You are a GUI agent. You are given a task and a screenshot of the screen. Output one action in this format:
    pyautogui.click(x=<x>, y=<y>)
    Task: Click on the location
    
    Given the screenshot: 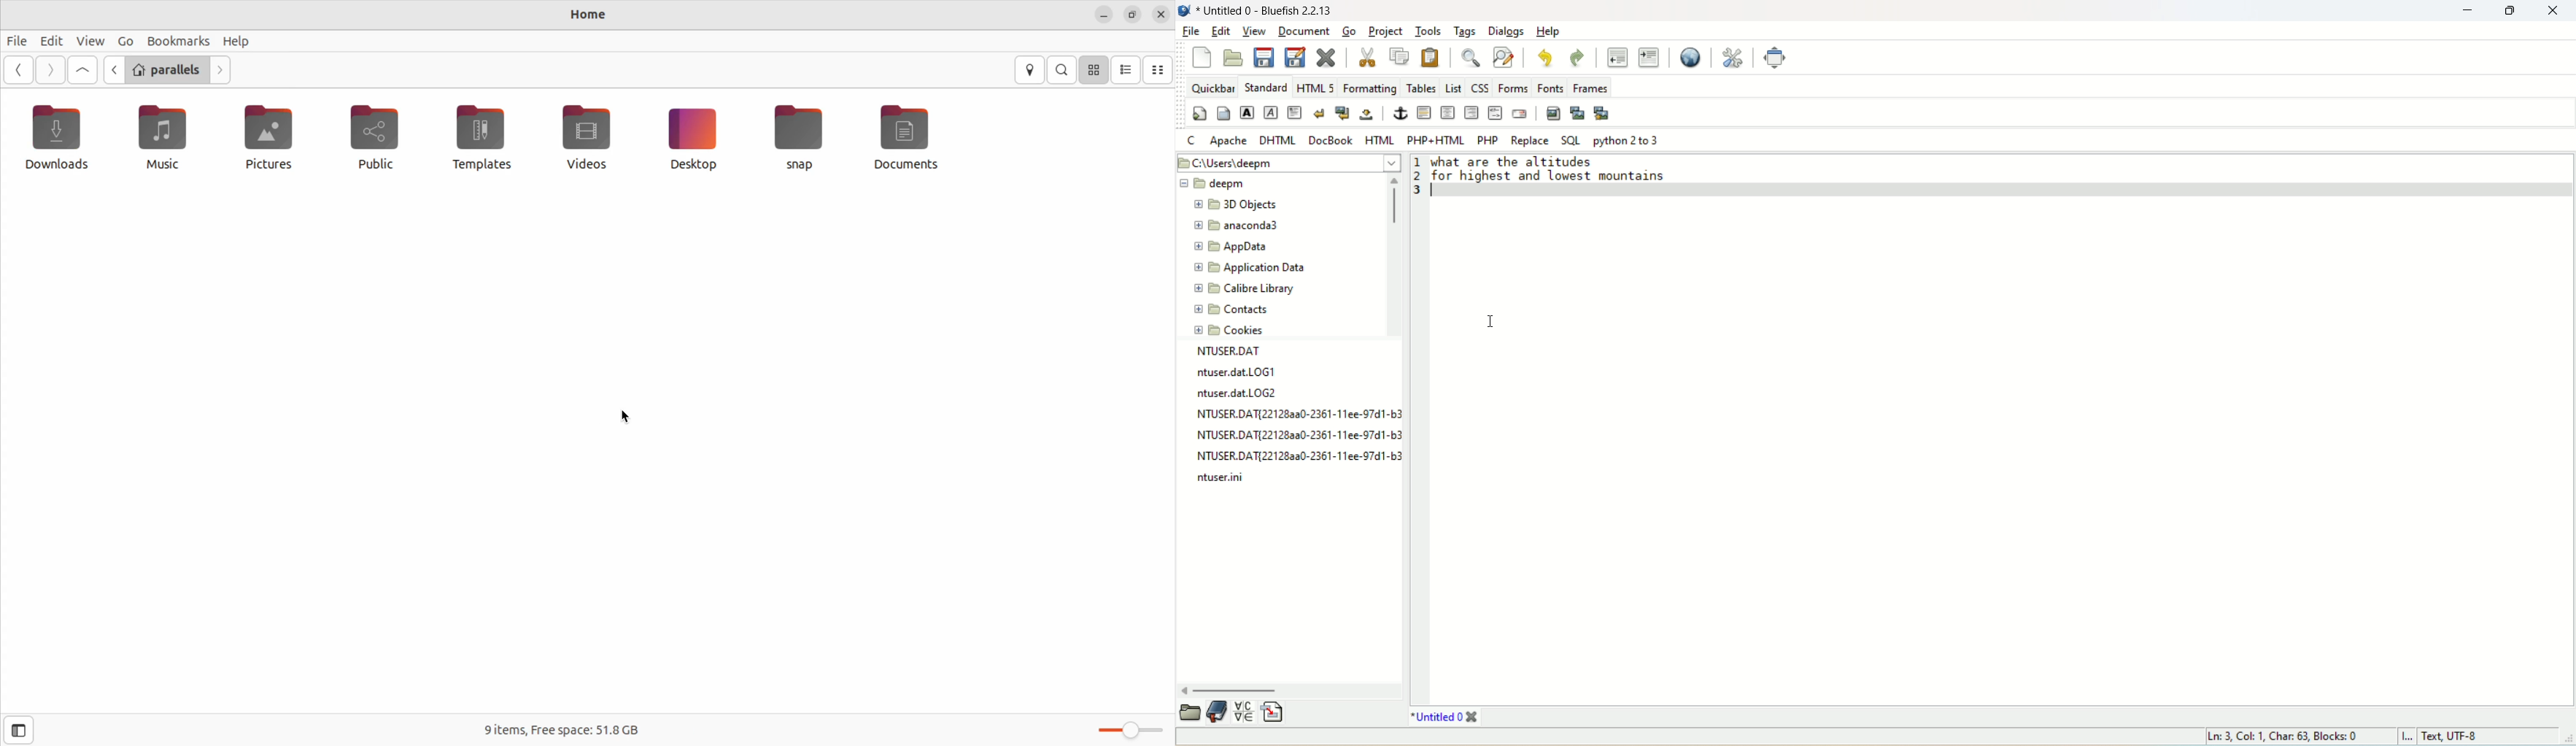 What is the action you would take?
    pyautogui.click(x=1030, y=70)
    